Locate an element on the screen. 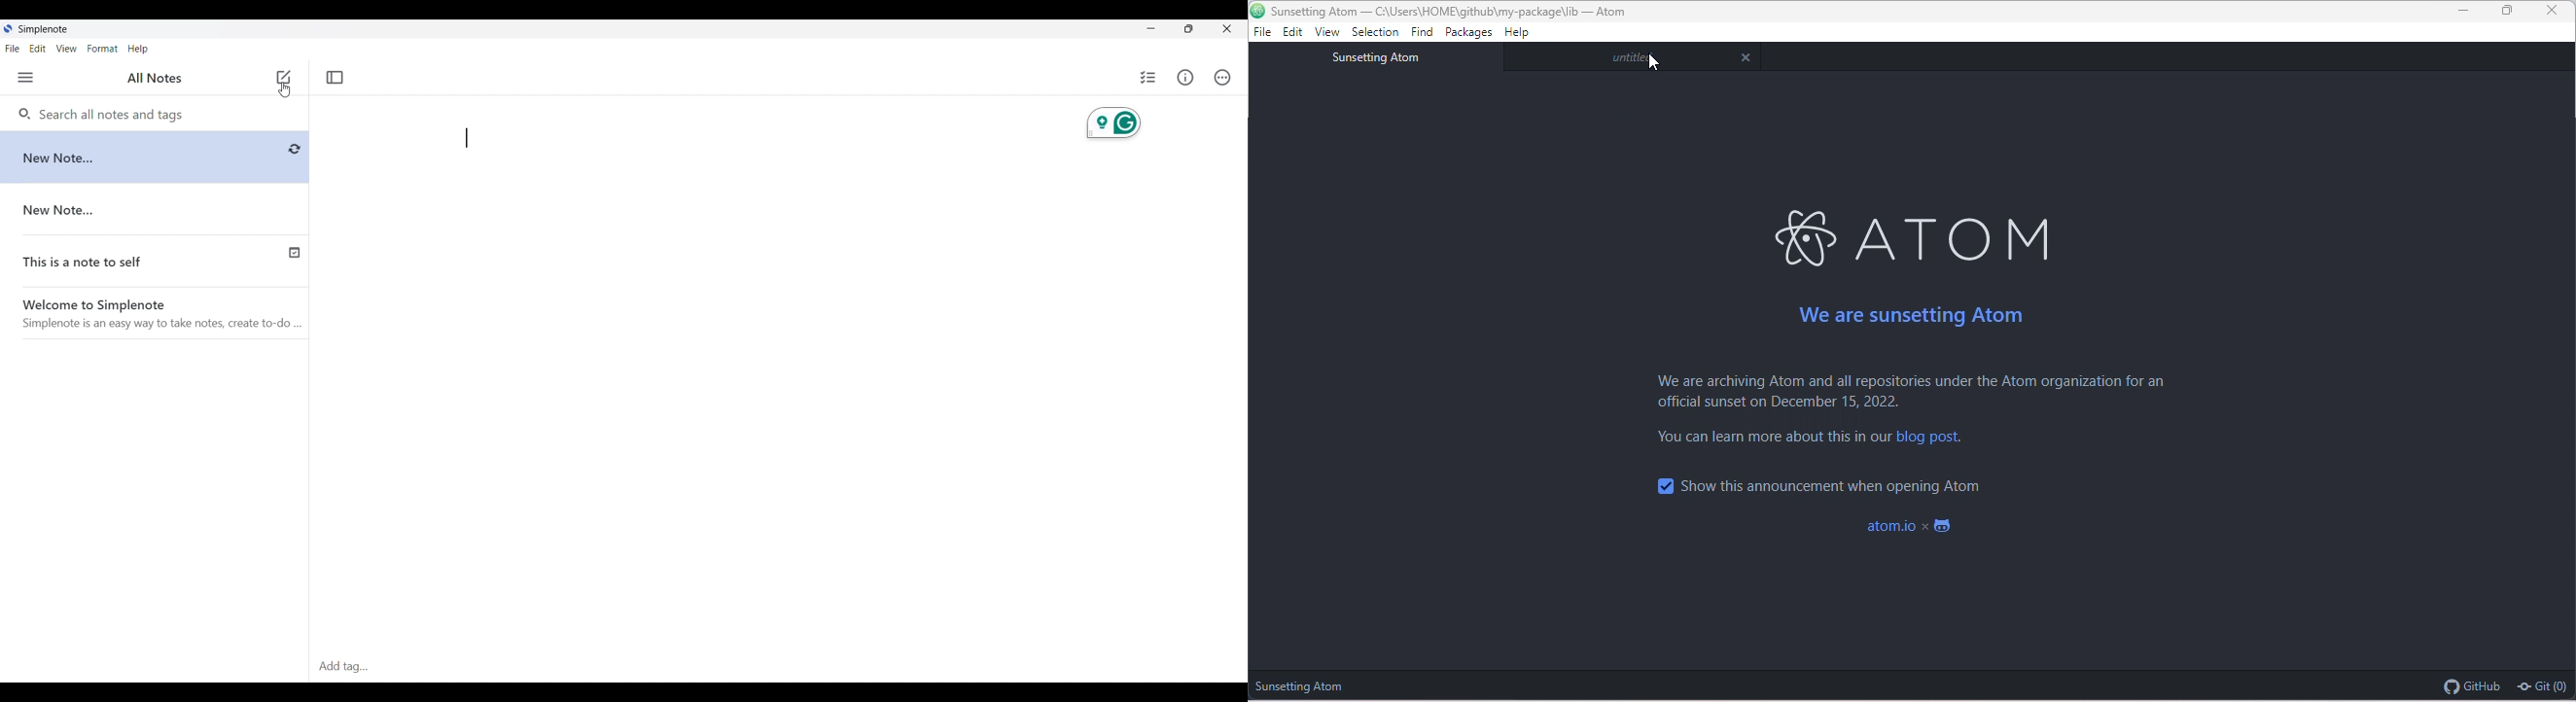 This screenshot has height=728, width=2576. File menu is located at coordinates (12, 48).